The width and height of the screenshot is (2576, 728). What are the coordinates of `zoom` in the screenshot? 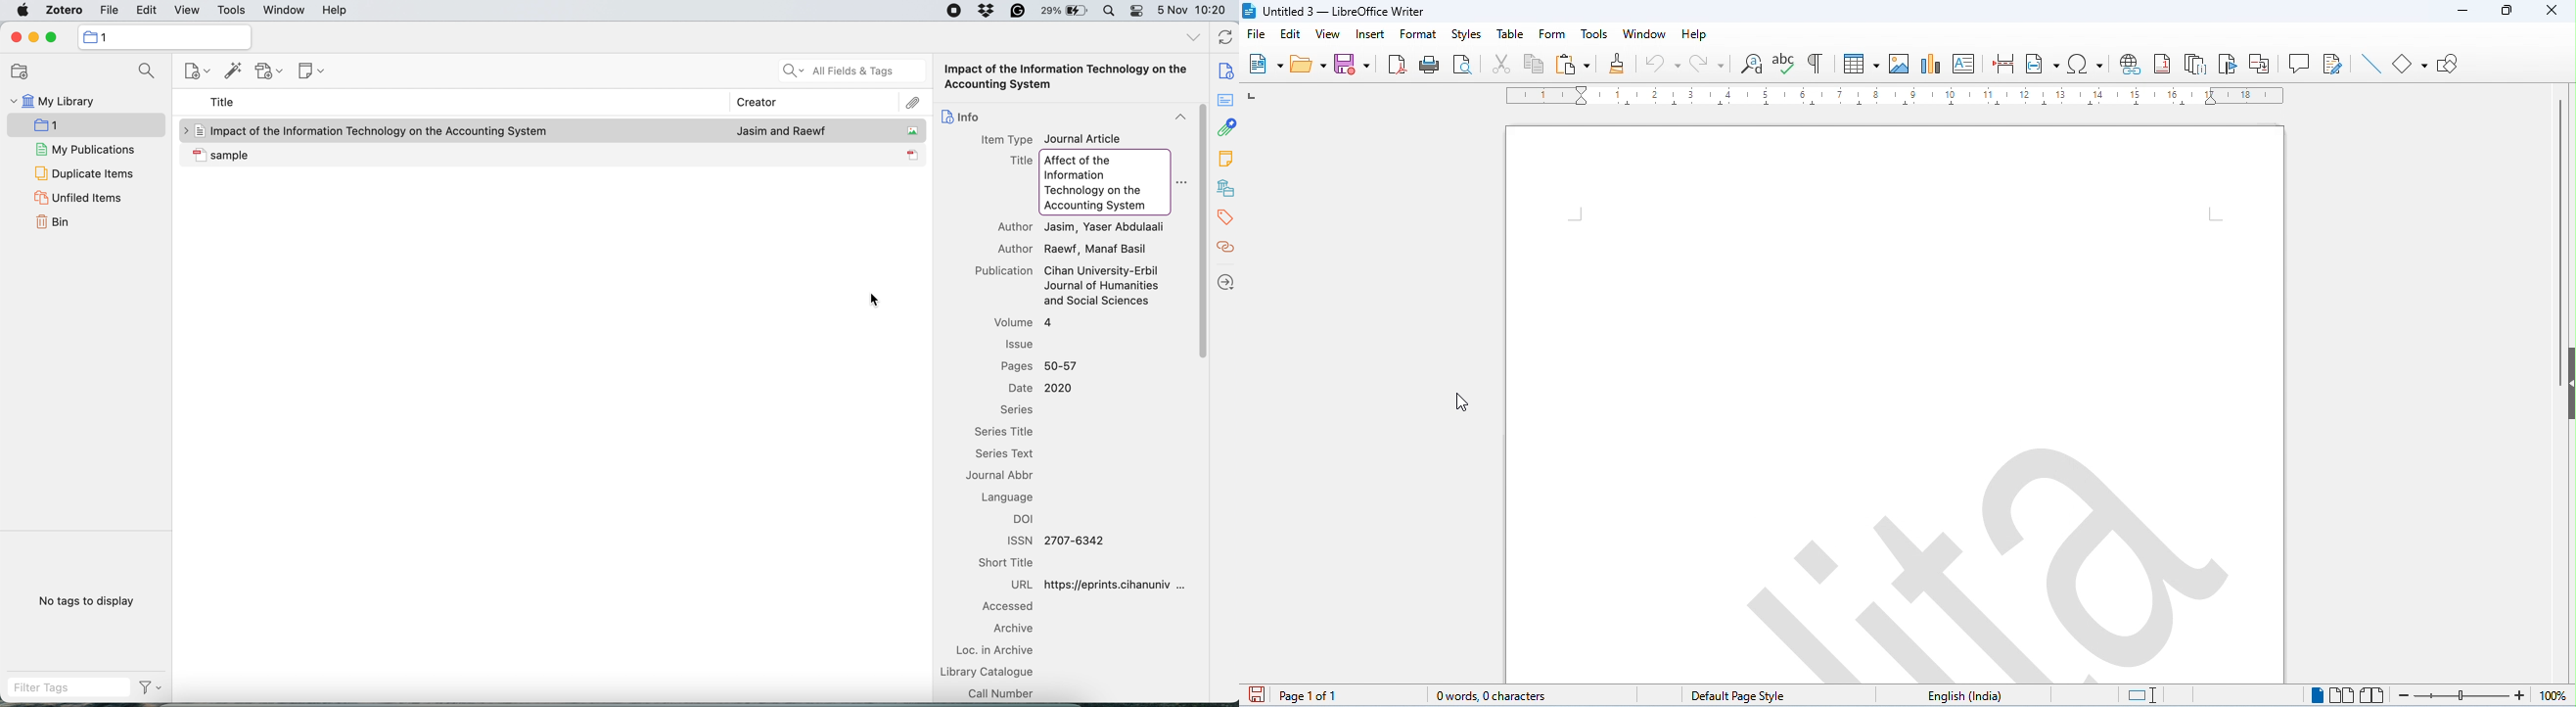 It's located at (2486, 696).